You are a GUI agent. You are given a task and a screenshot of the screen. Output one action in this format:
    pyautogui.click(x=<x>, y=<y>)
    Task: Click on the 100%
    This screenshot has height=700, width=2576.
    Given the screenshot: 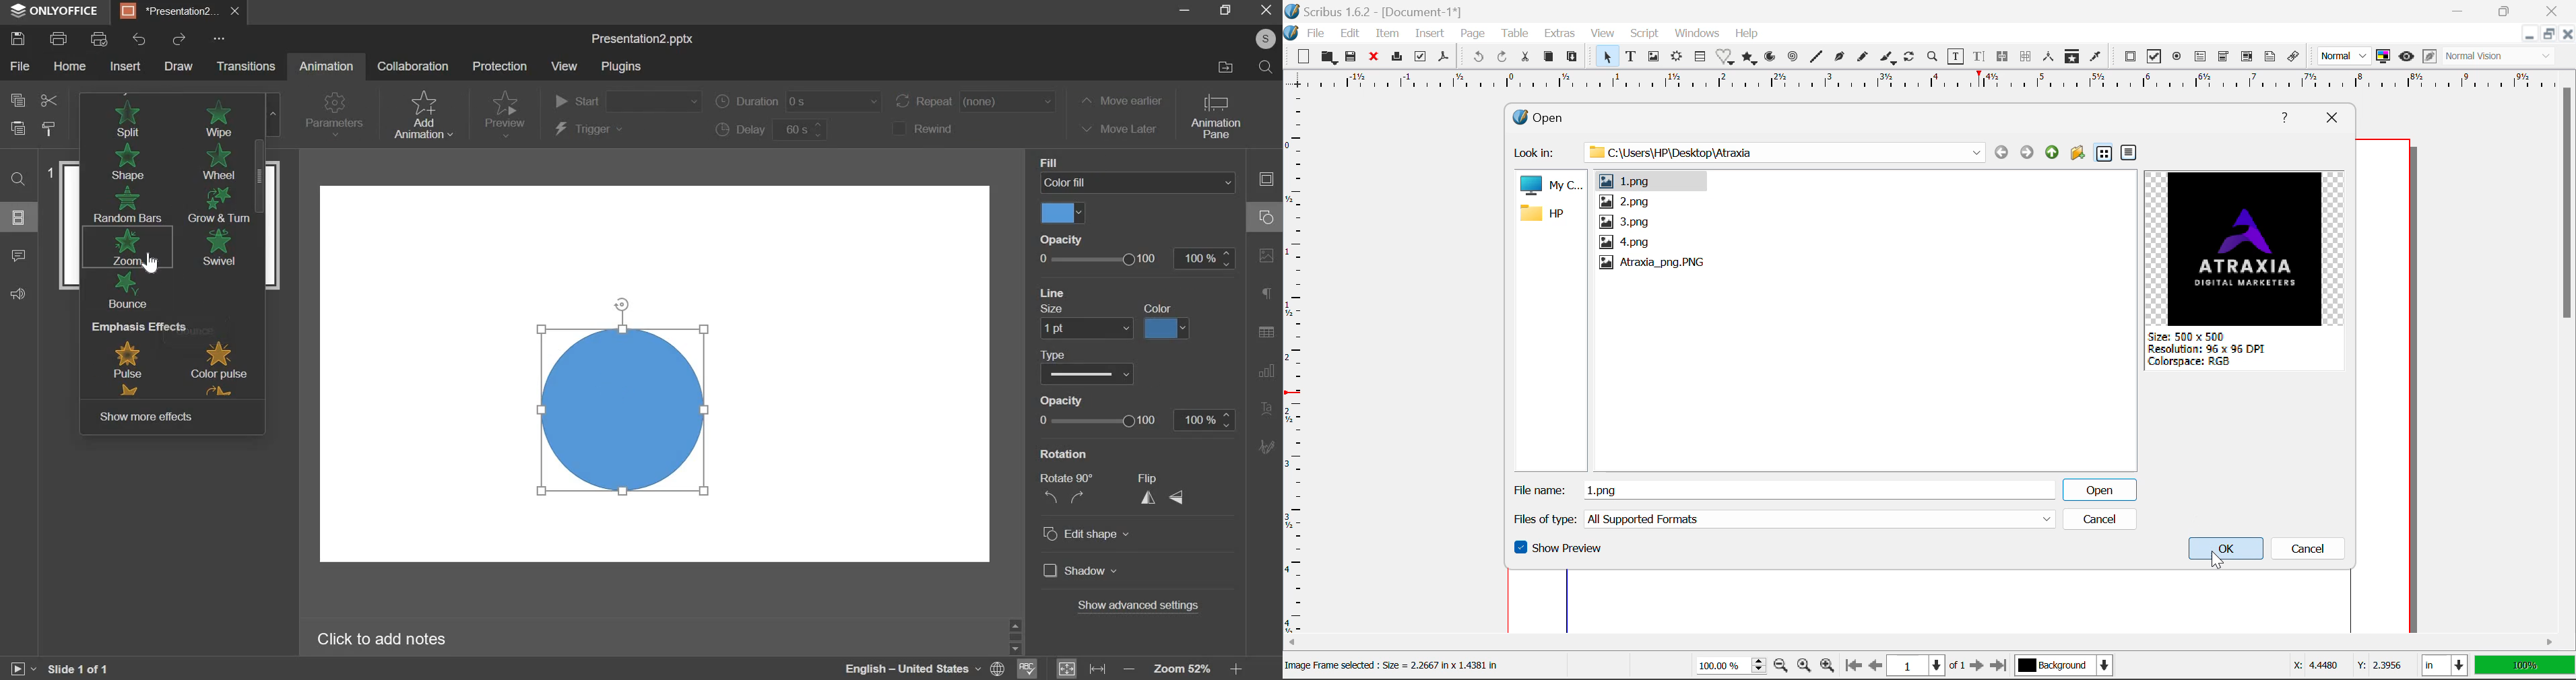 What is the action you would take?
    pyautogui.click(x=1727, y=667)
    